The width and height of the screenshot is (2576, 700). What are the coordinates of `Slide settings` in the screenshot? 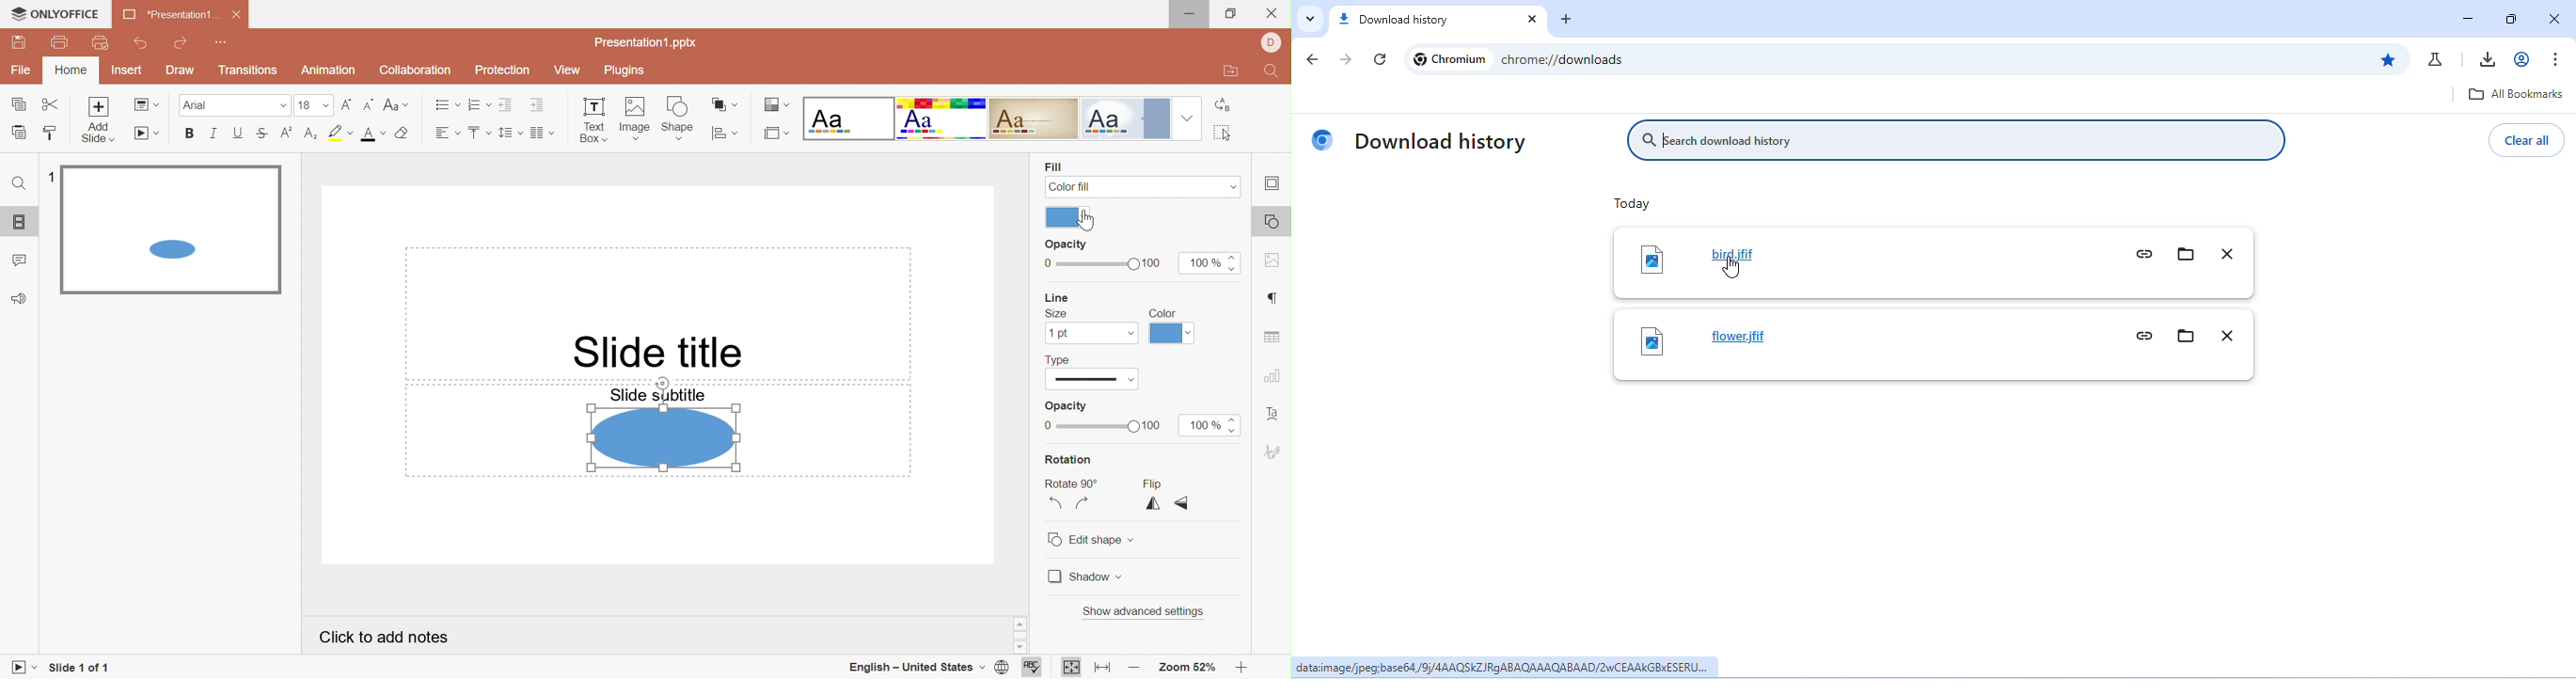 It's located at (1274, 184).